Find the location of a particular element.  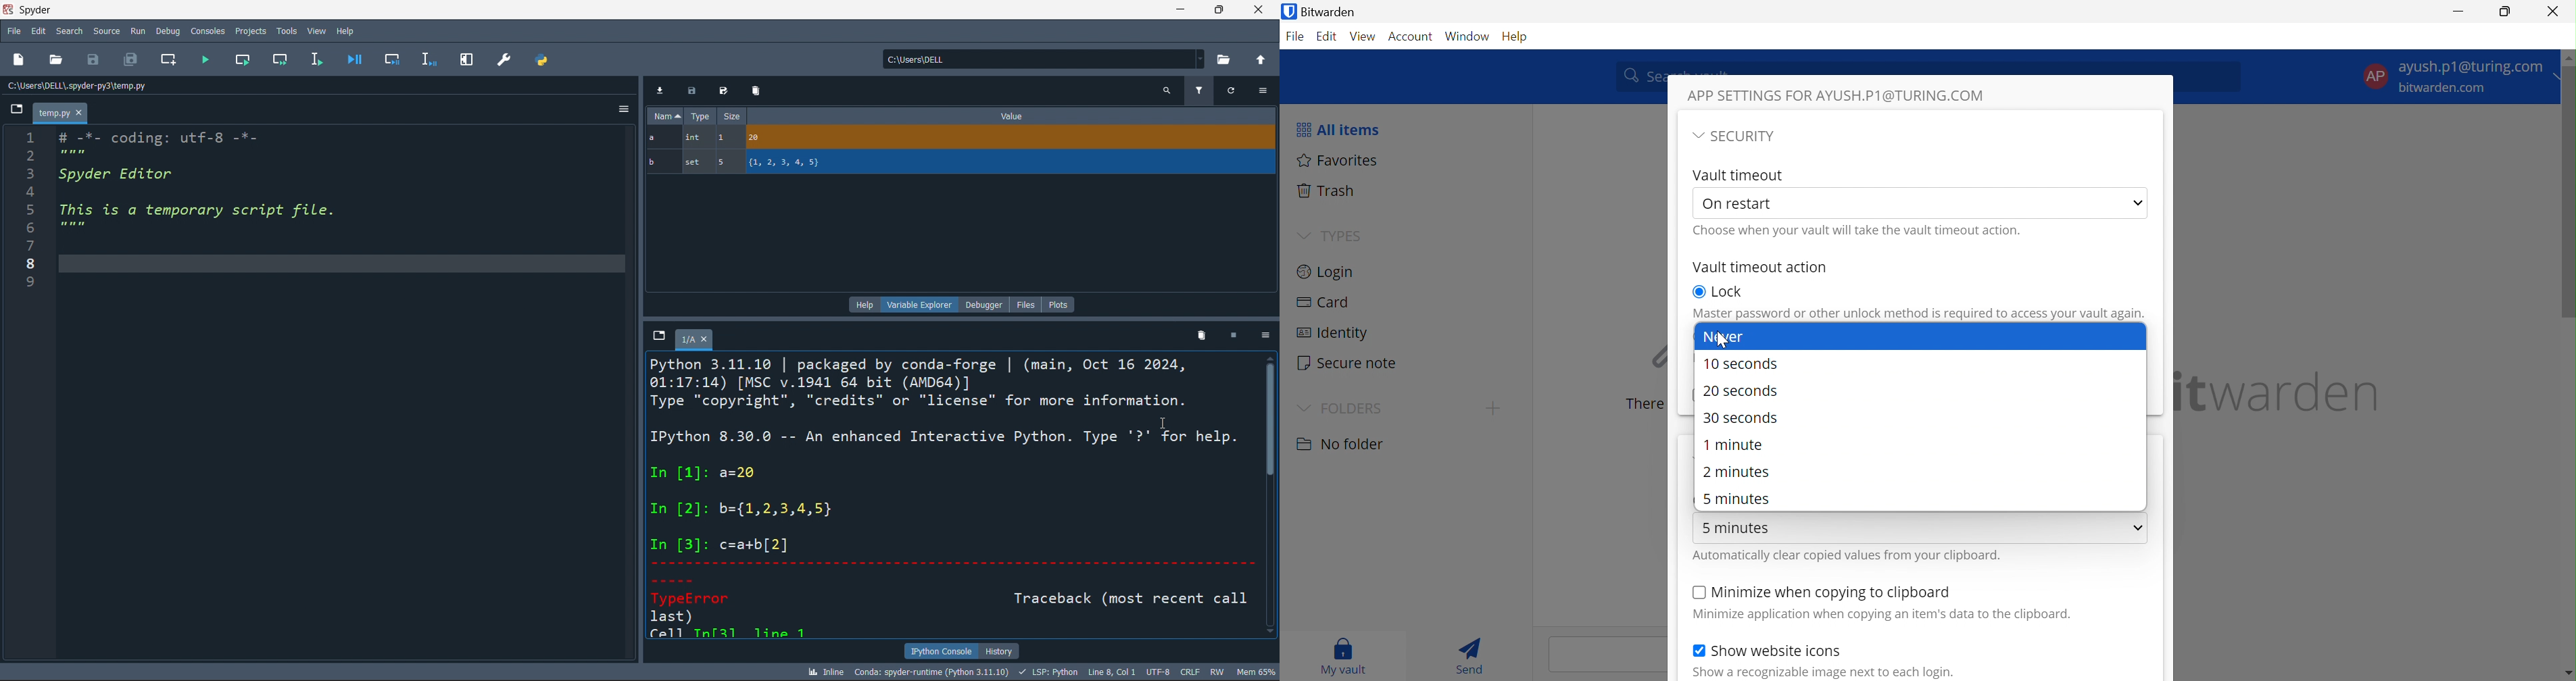

Minimize is located at coordinates (2456, 14).